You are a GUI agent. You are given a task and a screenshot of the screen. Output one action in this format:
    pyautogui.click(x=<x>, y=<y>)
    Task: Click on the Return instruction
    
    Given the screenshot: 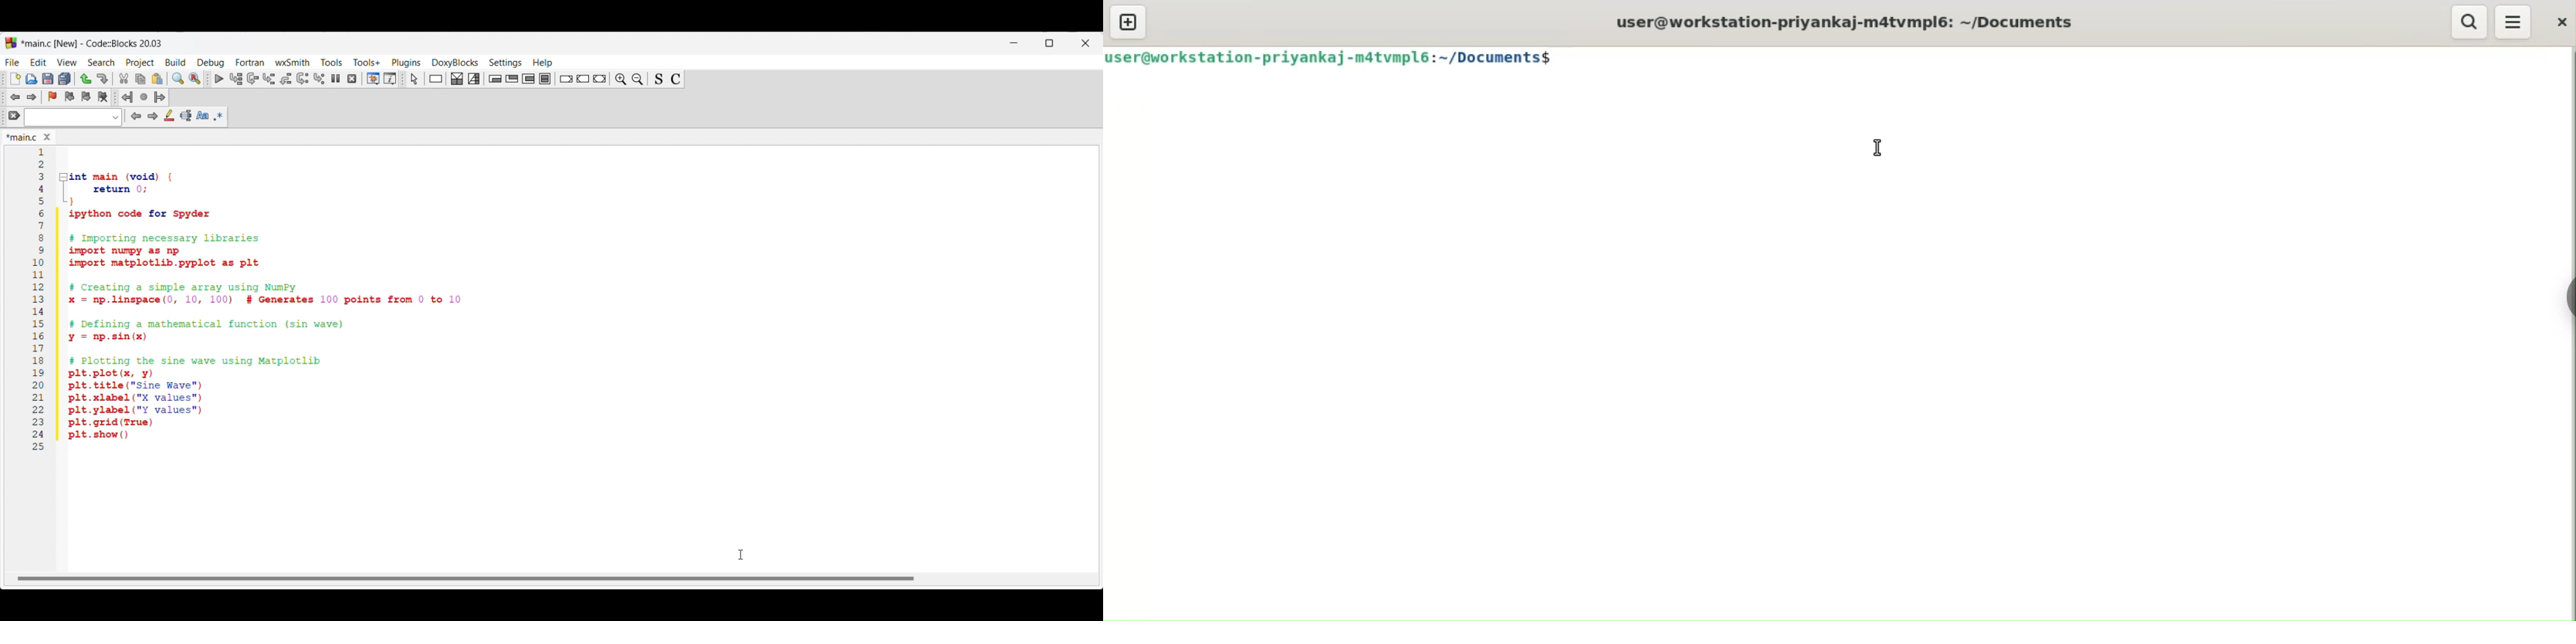 What is the action you would take?
    pyautogui.click(x=599, y=79)
    